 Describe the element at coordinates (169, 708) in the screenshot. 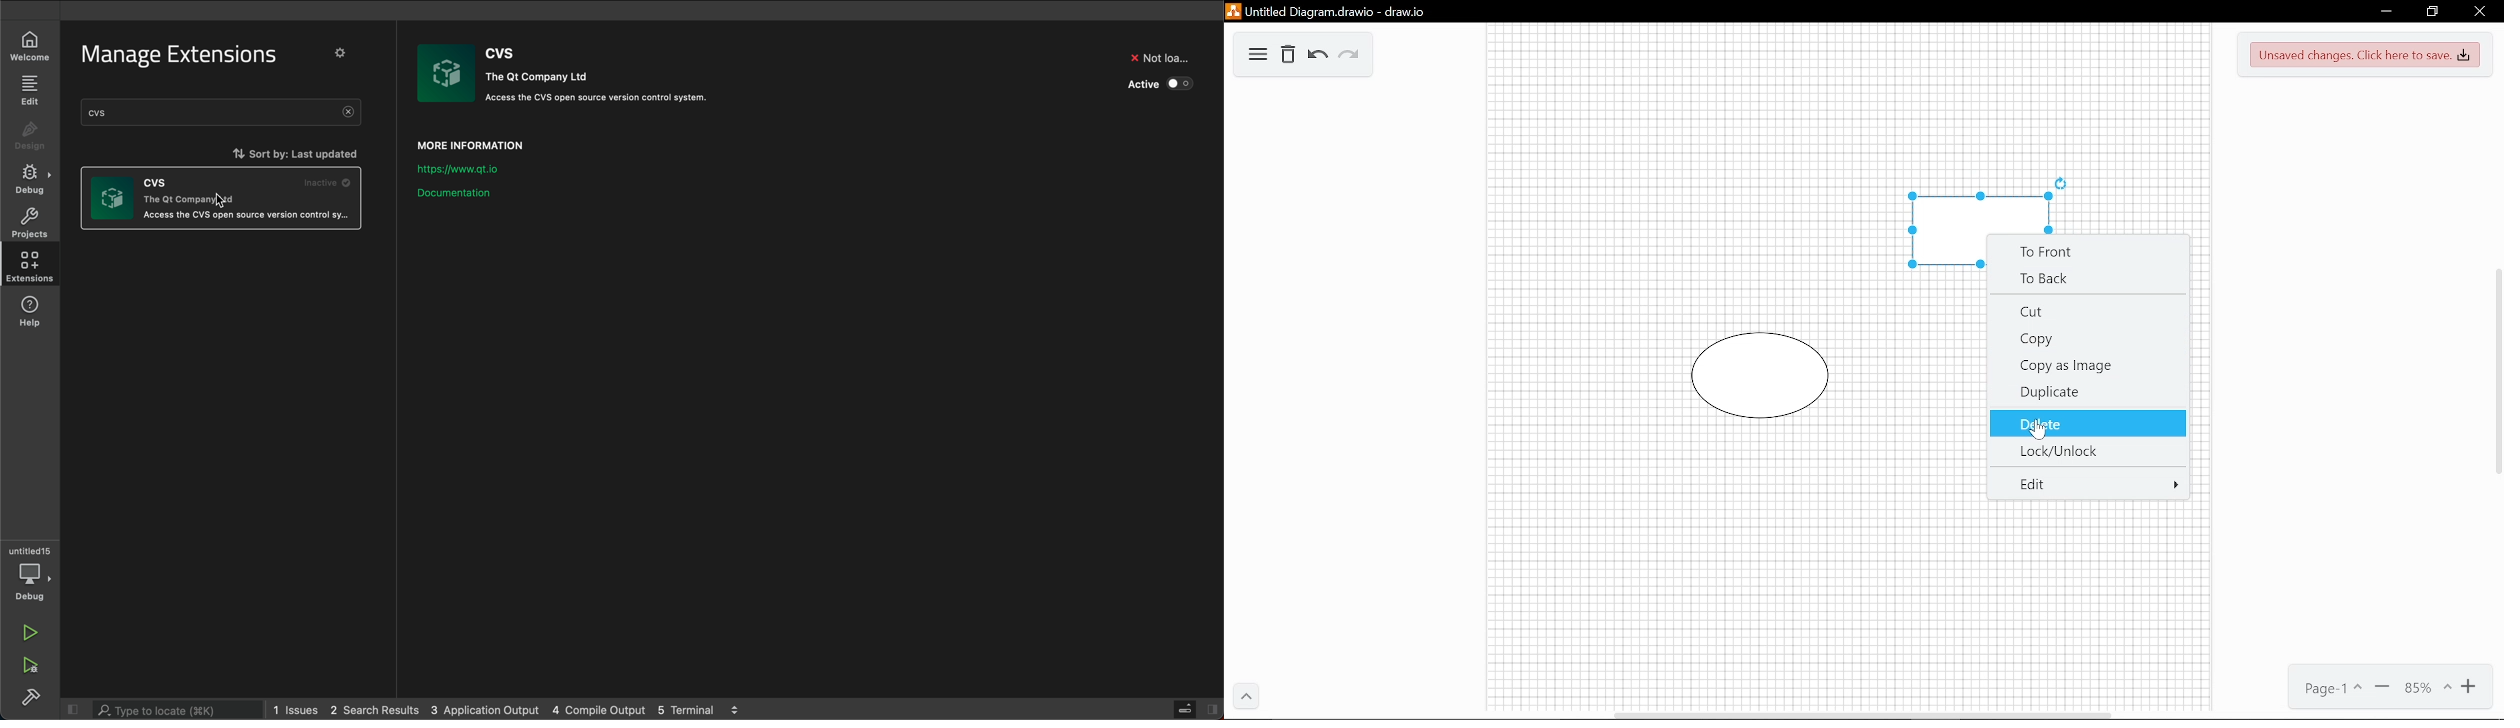

I see `search` at that location.